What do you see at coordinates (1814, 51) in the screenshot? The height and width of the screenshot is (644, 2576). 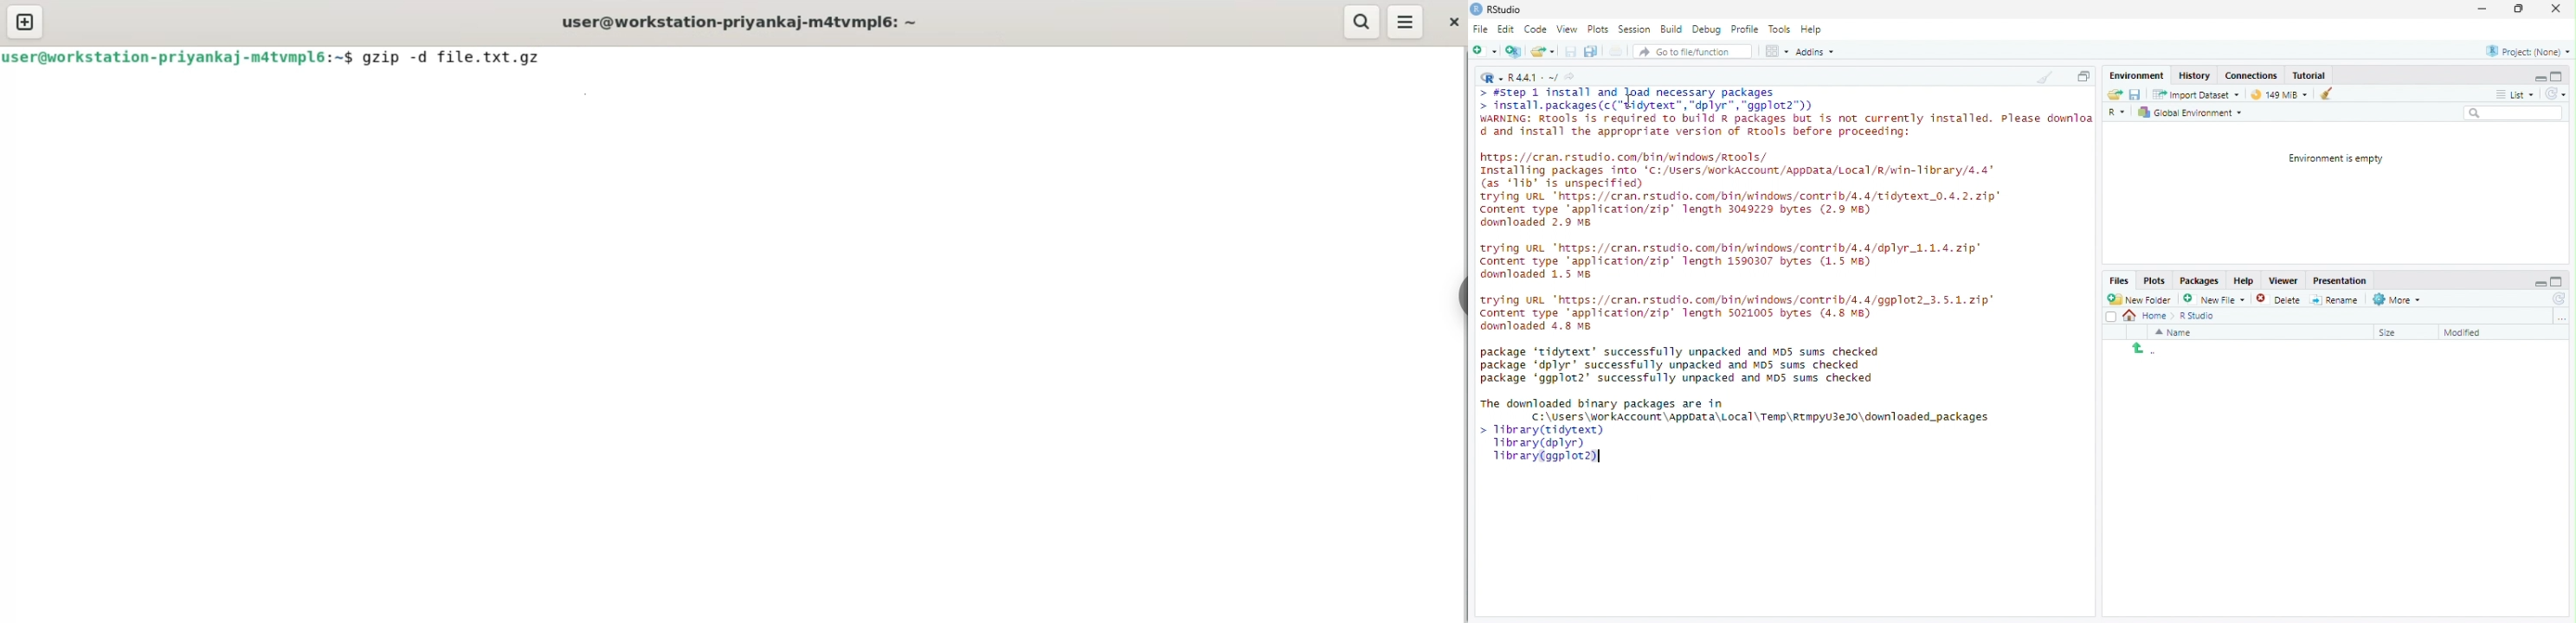 I see `Addins ~` at bounding box center [1814, 51].